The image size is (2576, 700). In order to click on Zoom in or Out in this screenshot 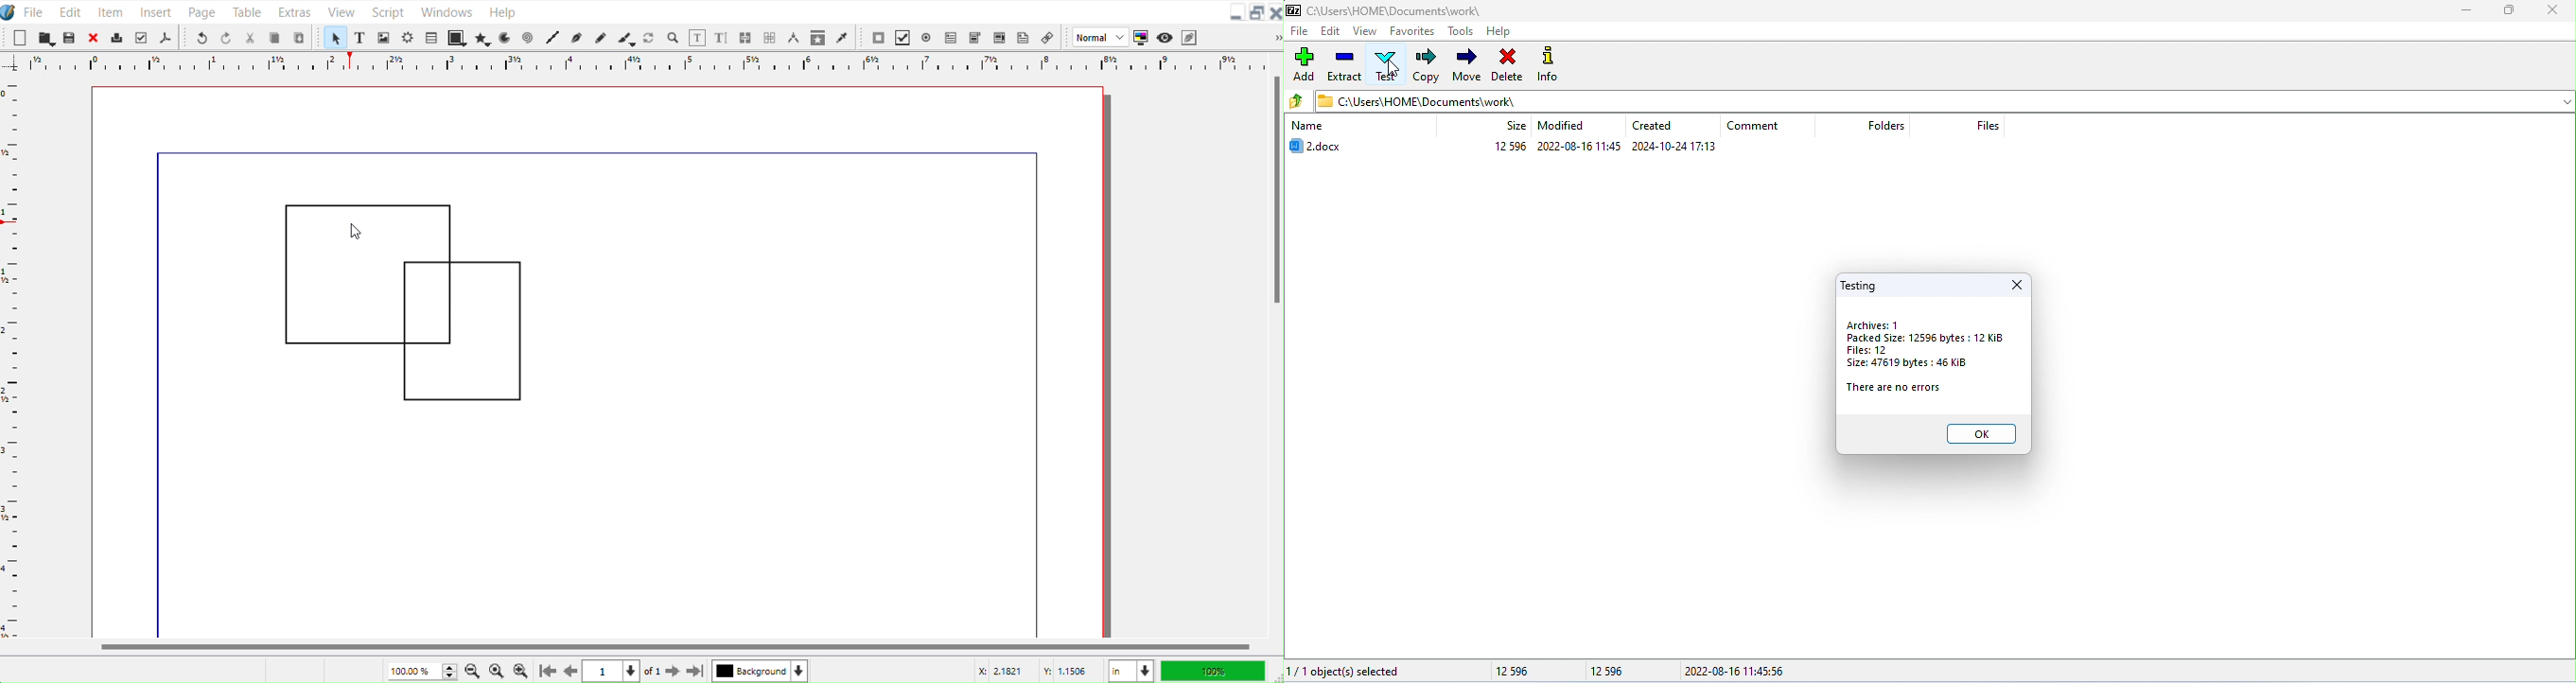, I will do `click(672, 38)`.